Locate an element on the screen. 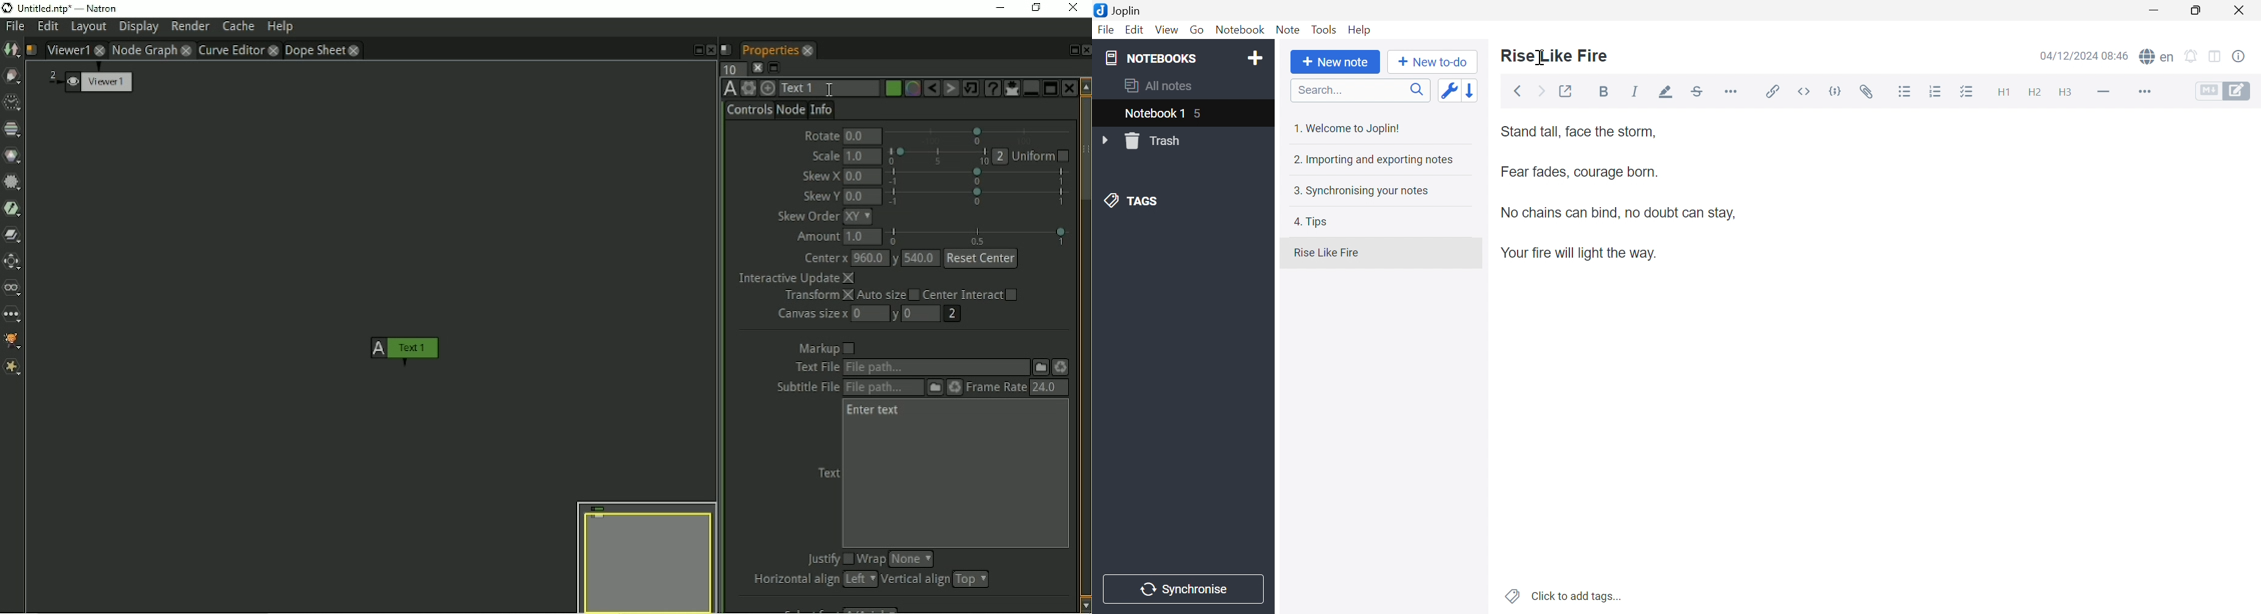 This screenshot has width=2268, height=616. Attach file is located at coordinates (1869, 91).